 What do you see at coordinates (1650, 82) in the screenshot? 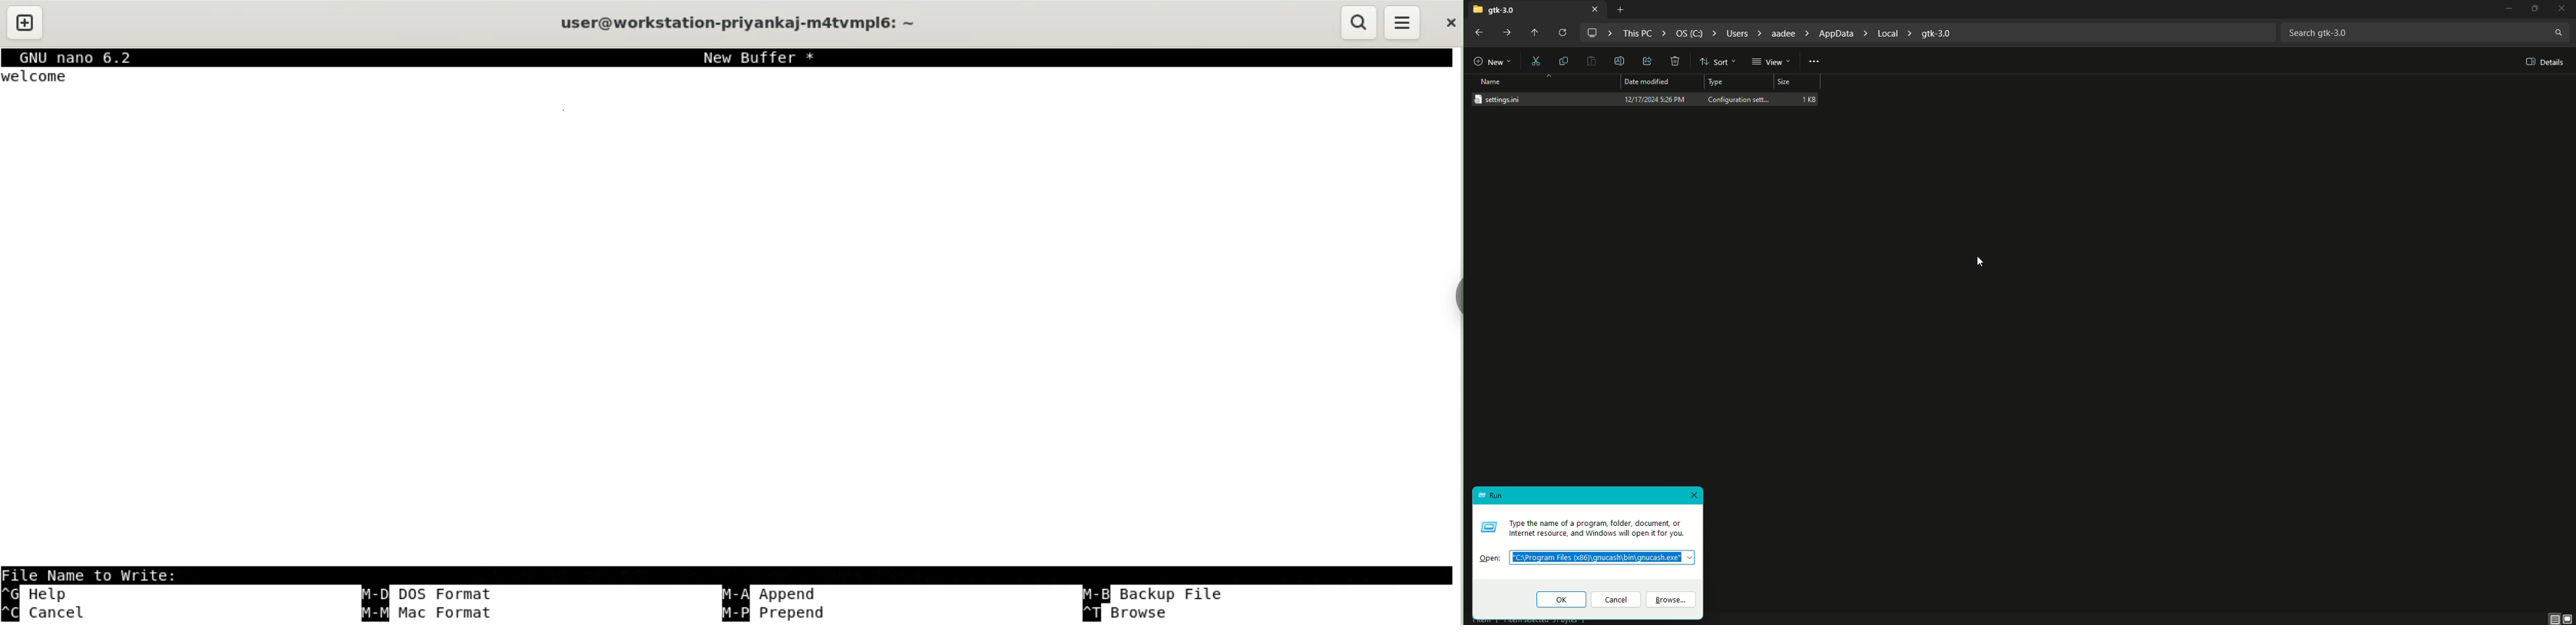
I see `Date modified` at bounding box center [1650, 82].